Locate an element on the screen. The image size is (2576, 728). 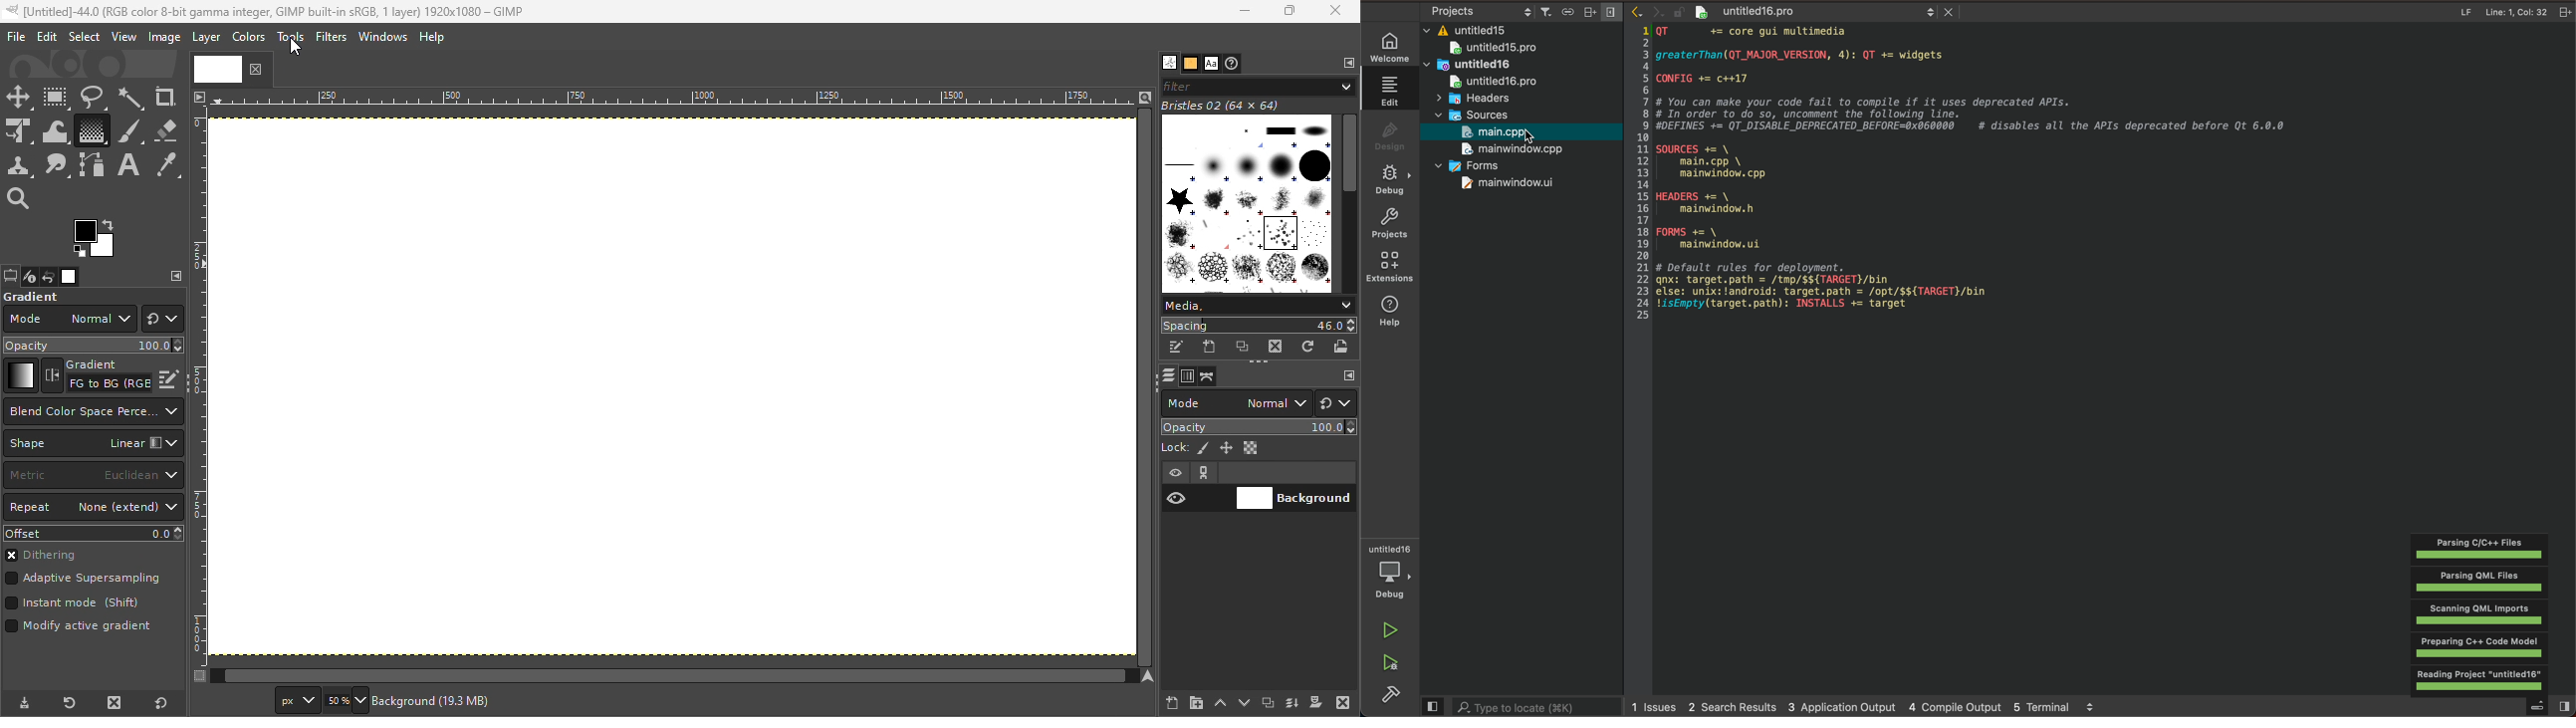
Extension  is located at coordinates (1393, 268).